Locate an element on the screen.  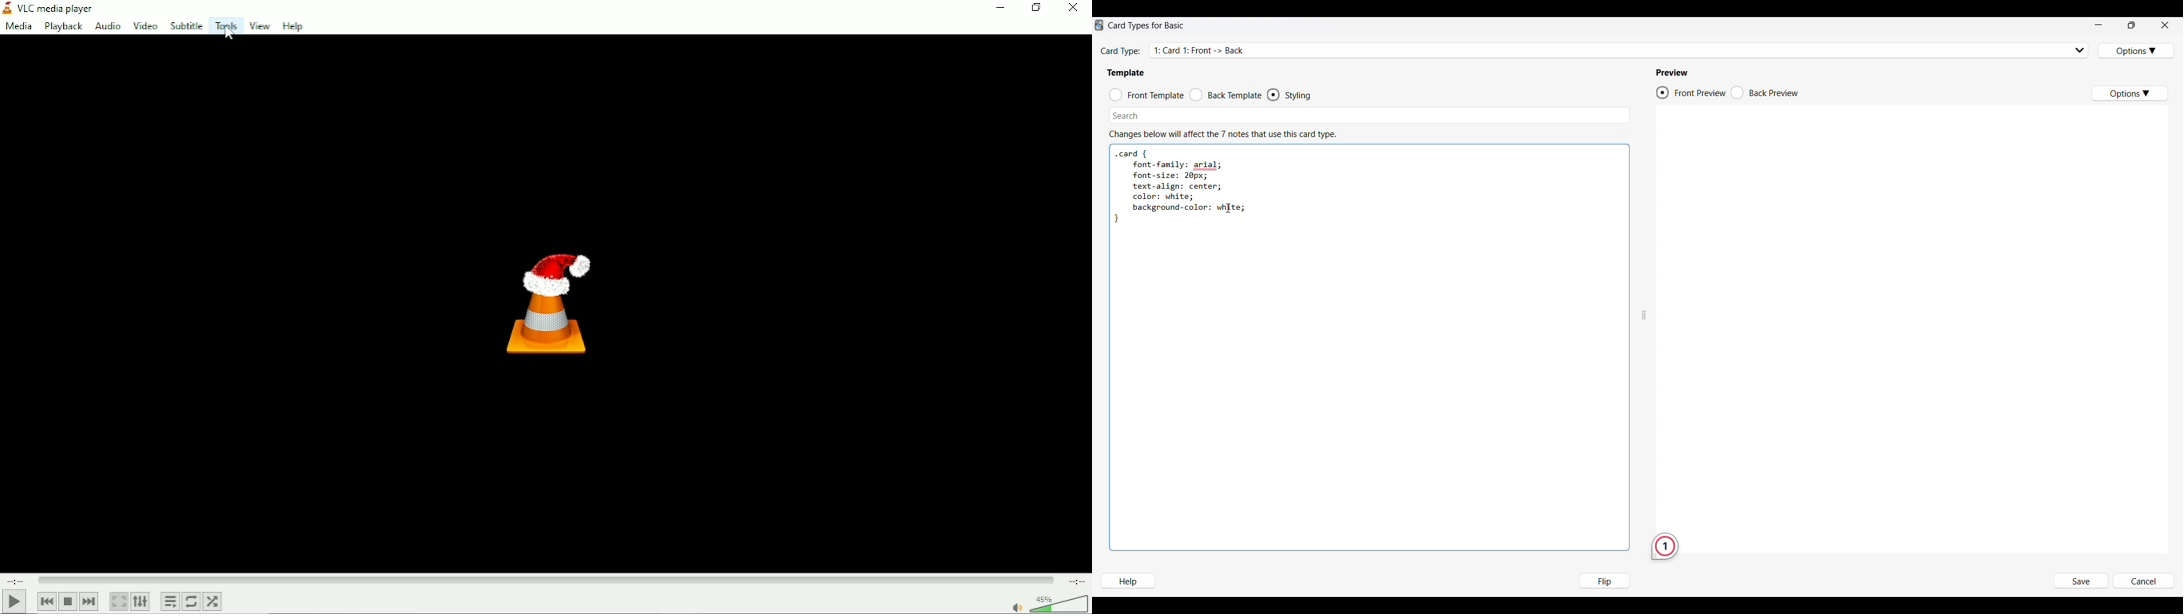
Grammarly extension is located at coordinates (1665, 546).